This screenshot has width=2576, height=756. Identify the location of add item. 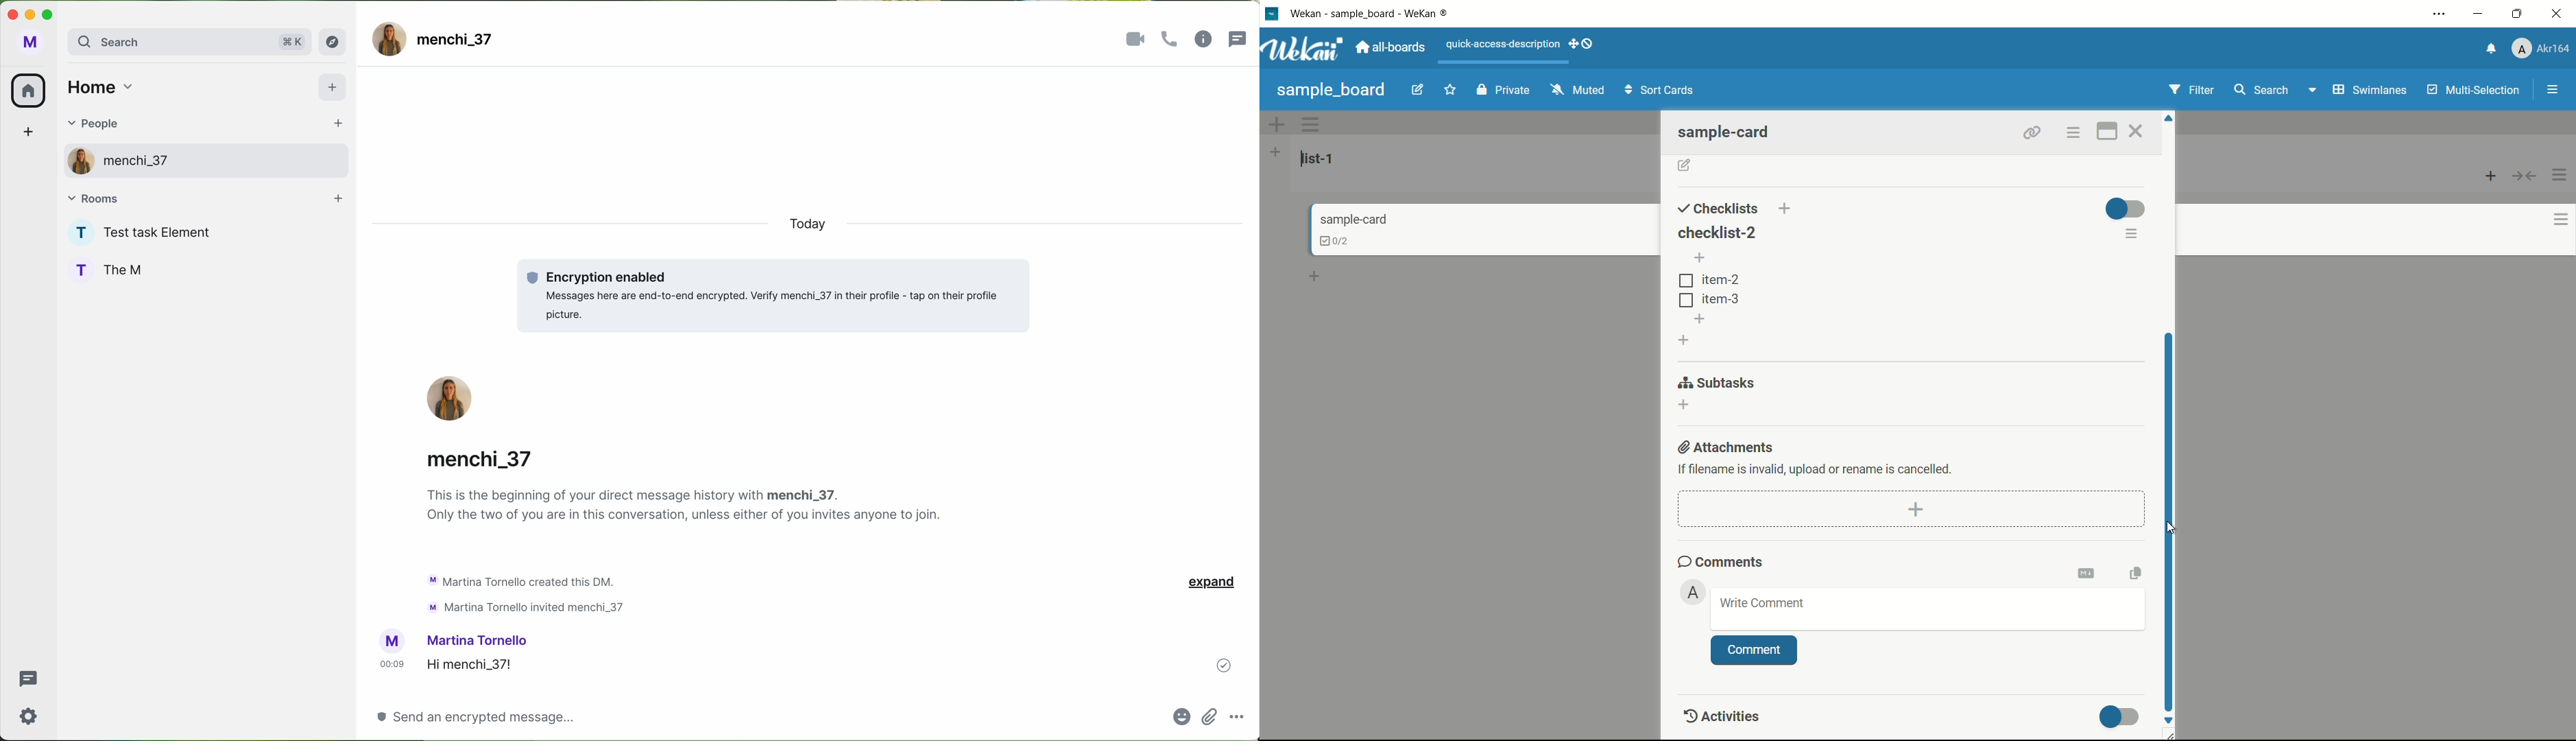
(1701, 319).